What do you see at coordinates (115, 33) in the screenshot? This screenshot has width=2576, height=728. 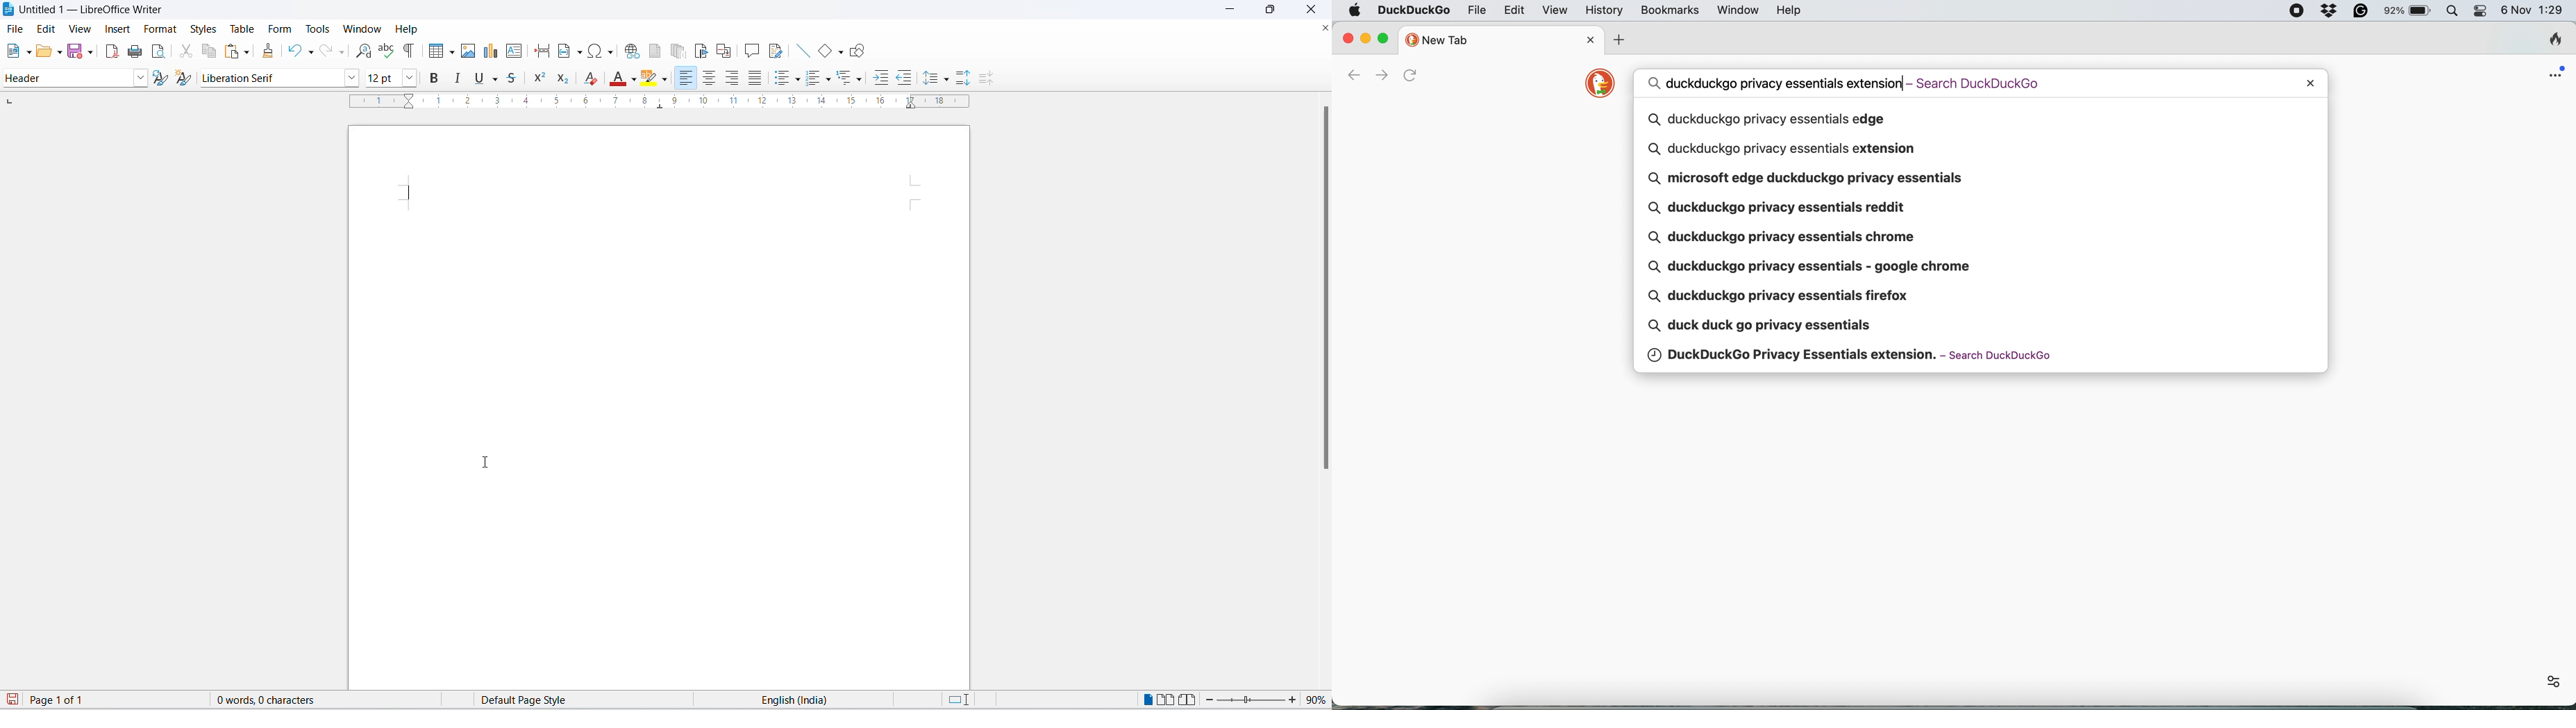 I see `cursor` at bounding box center [115, 33].